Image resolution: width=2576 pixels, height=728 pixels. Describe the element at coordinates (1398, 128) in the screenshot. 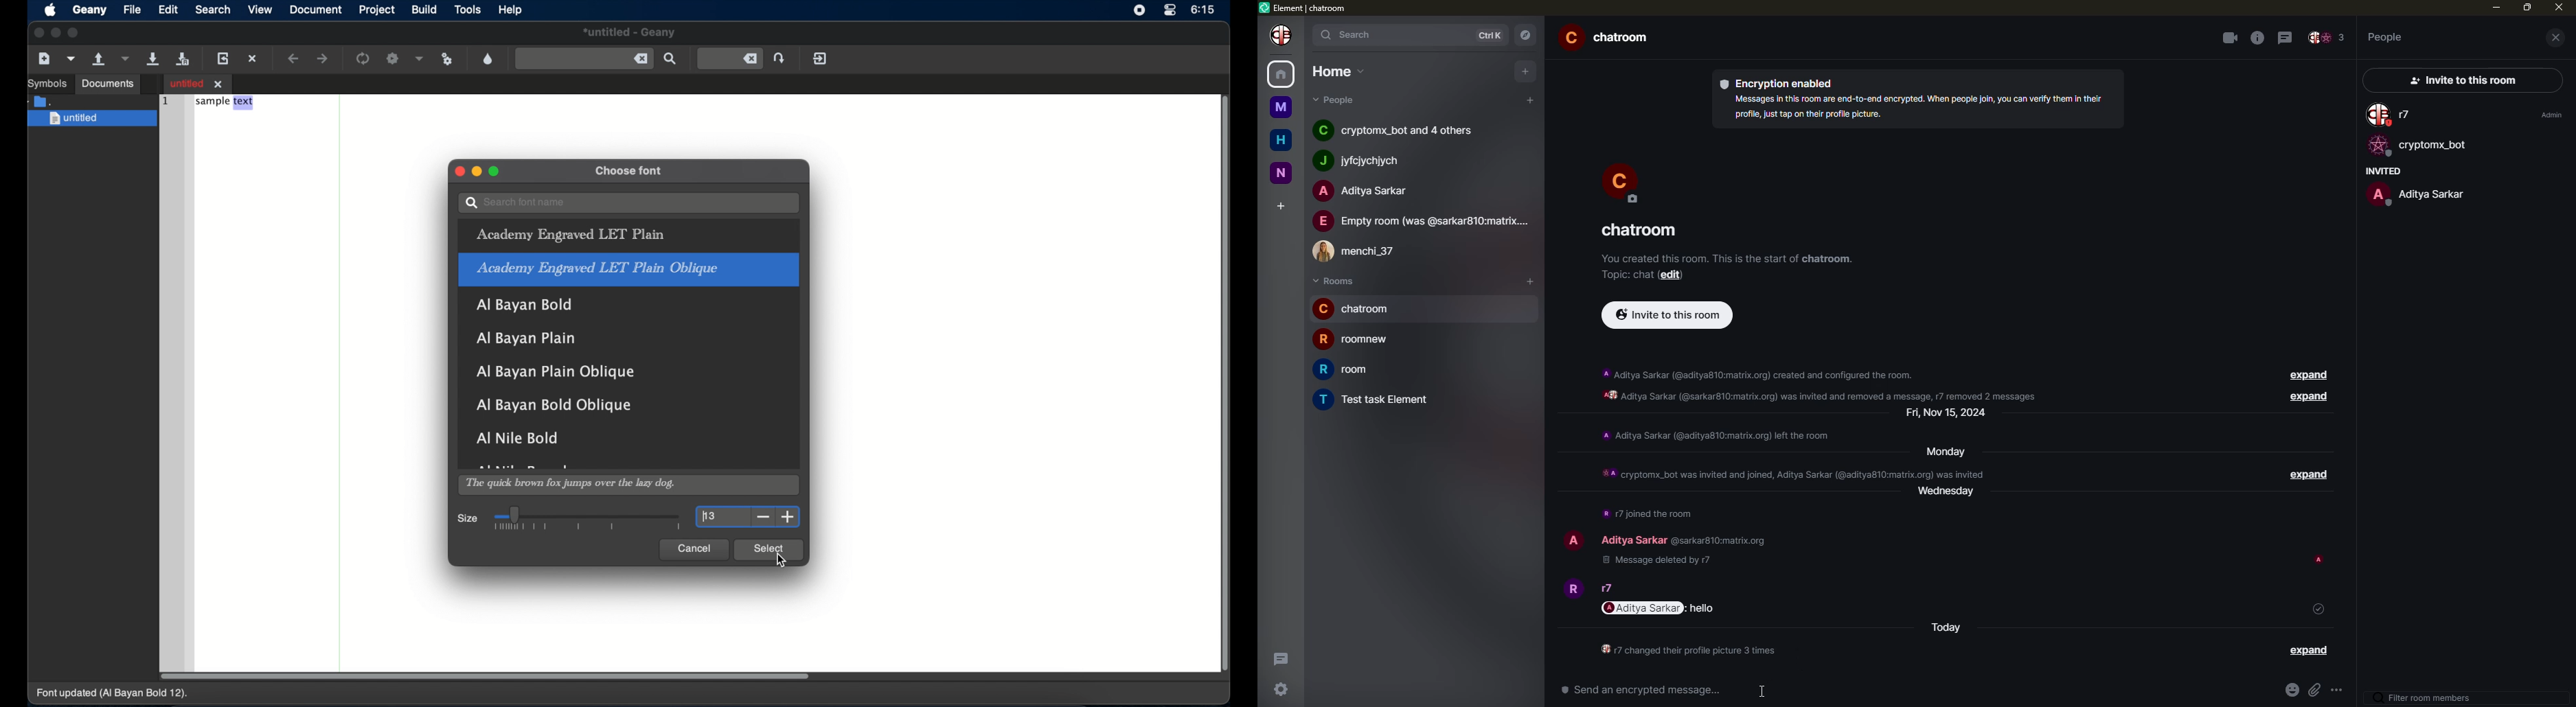

I see `people` at that location.